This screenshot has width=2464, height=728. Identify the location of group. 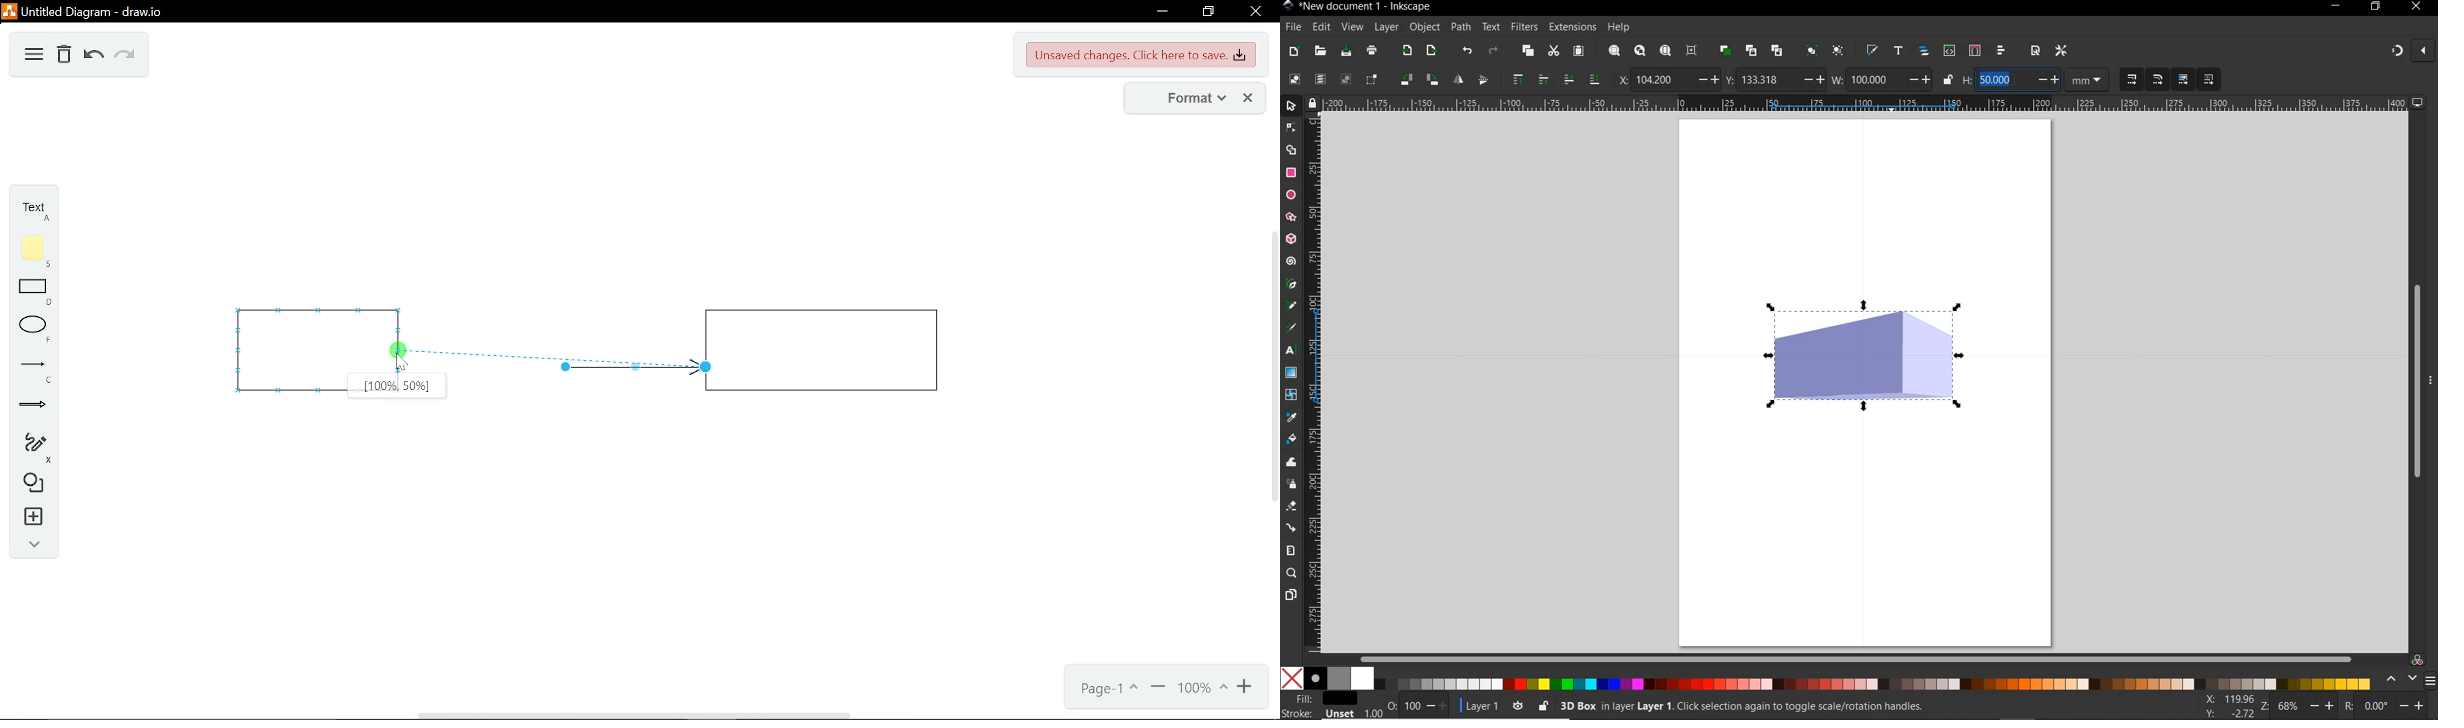
(1810, 50).